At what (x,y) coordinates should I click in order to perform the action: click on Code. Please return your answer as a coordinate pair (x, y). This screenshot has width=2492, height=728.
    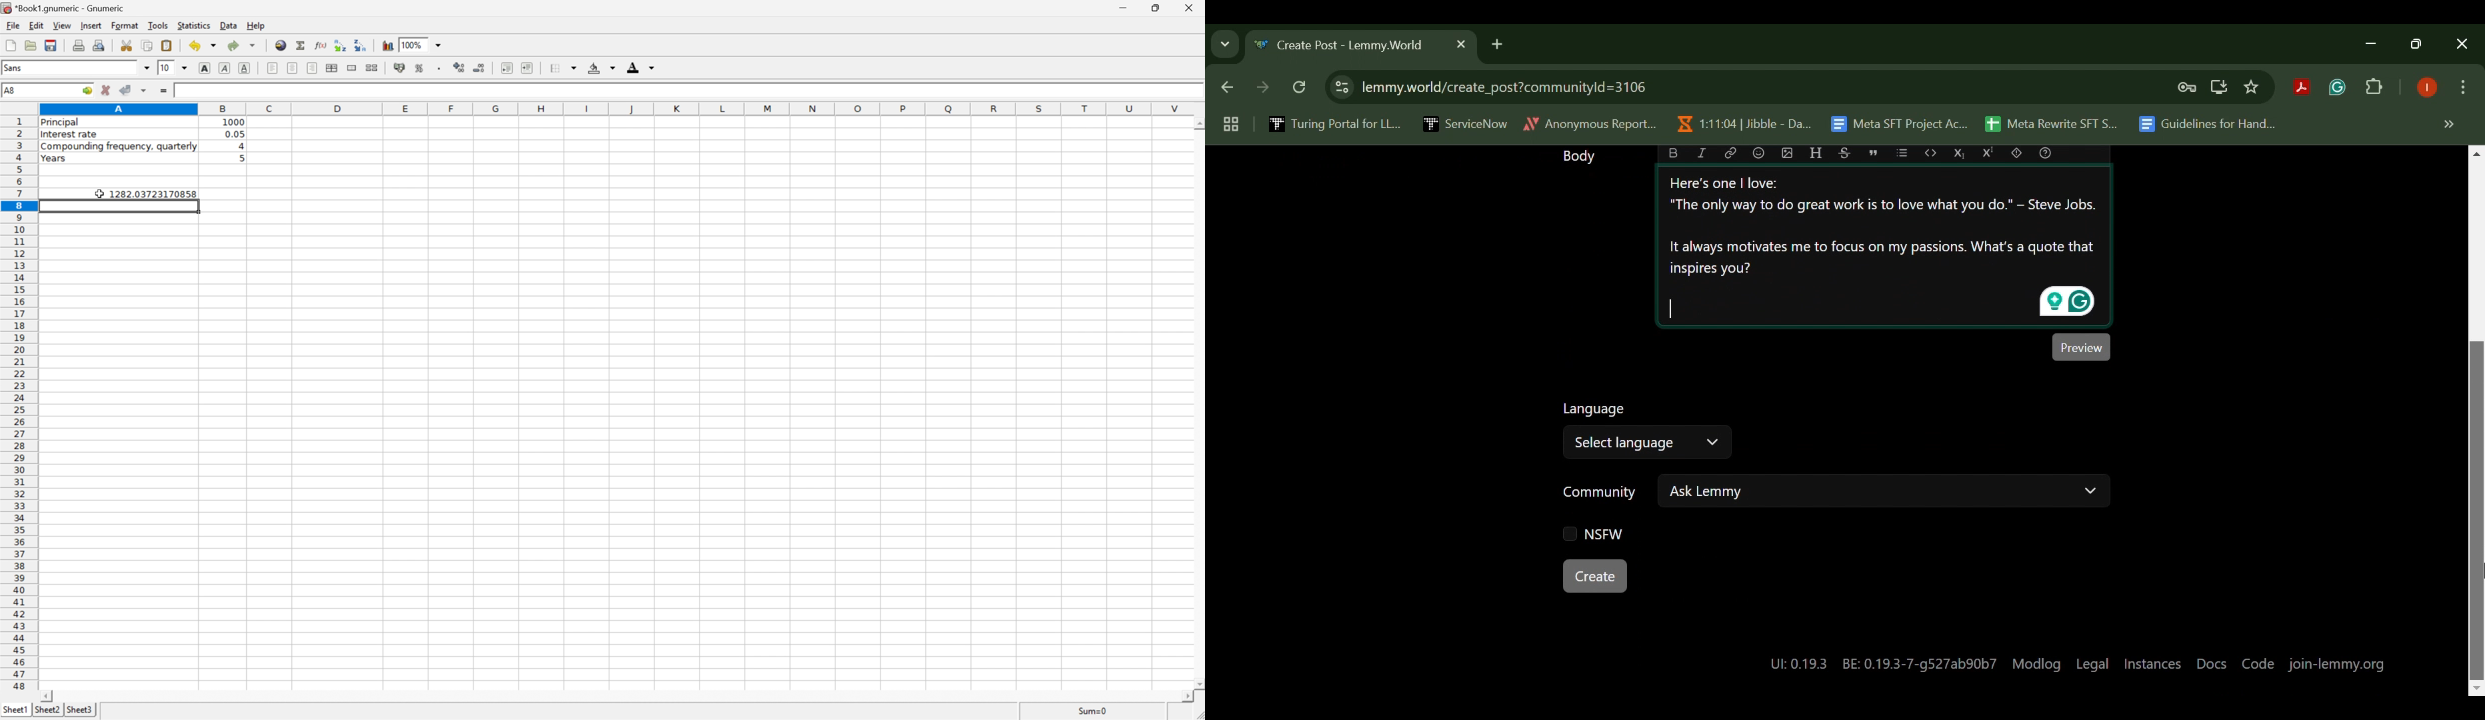
    Looking at the image, I should click on (2259, 665).